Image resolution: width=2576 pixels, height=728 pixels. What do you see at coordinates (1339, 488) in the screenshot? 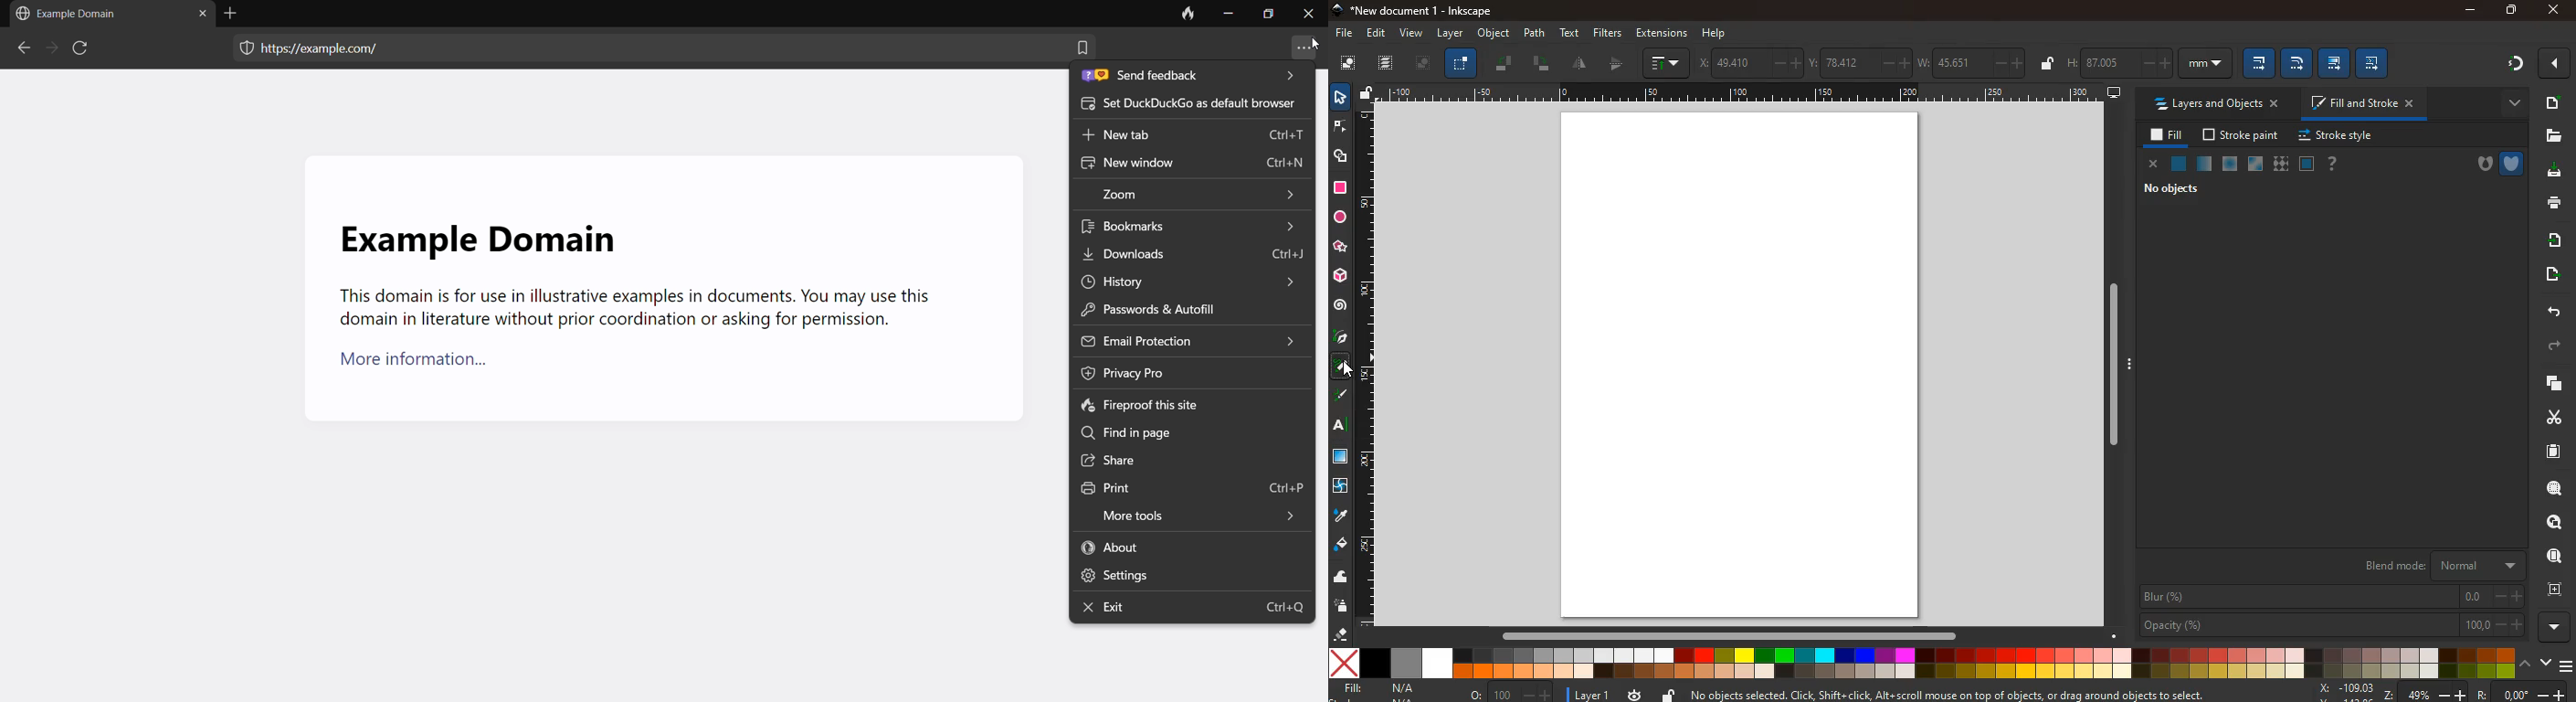
I see `twist` at bounding box center [1339, 488].